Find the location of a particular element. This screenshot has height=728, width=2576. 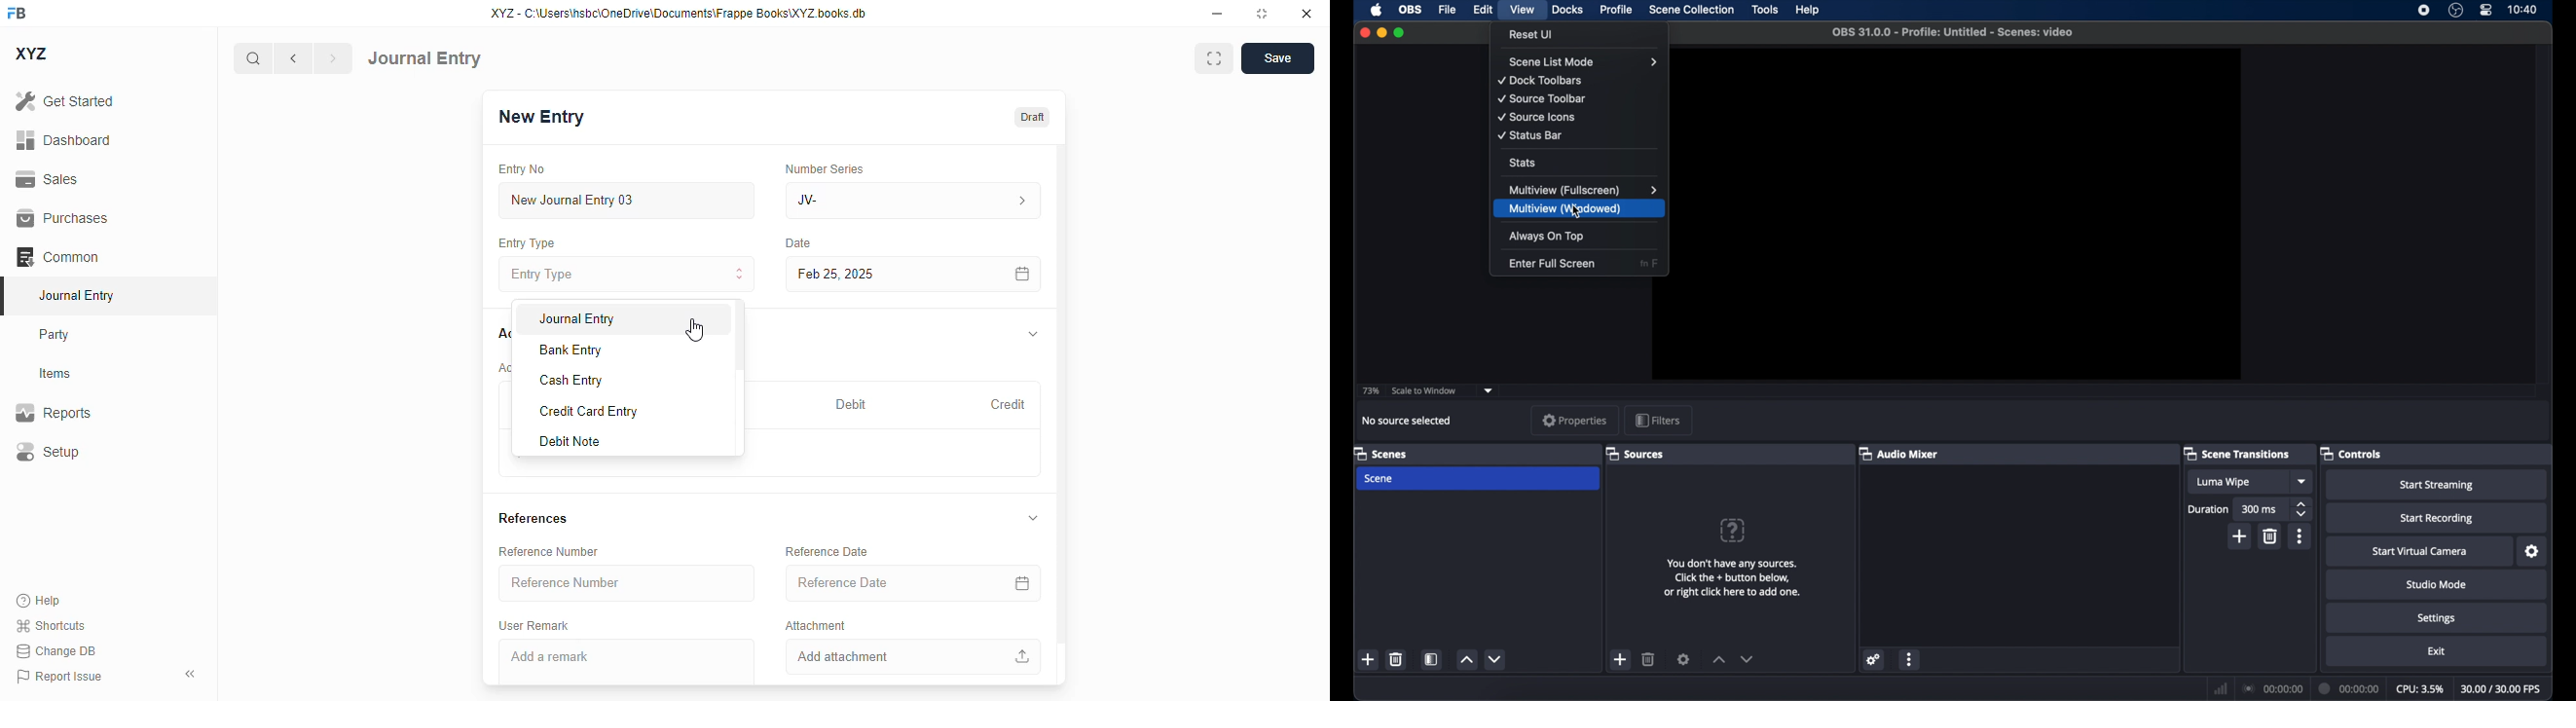

scroll bar is located at coordinates (738, 378).